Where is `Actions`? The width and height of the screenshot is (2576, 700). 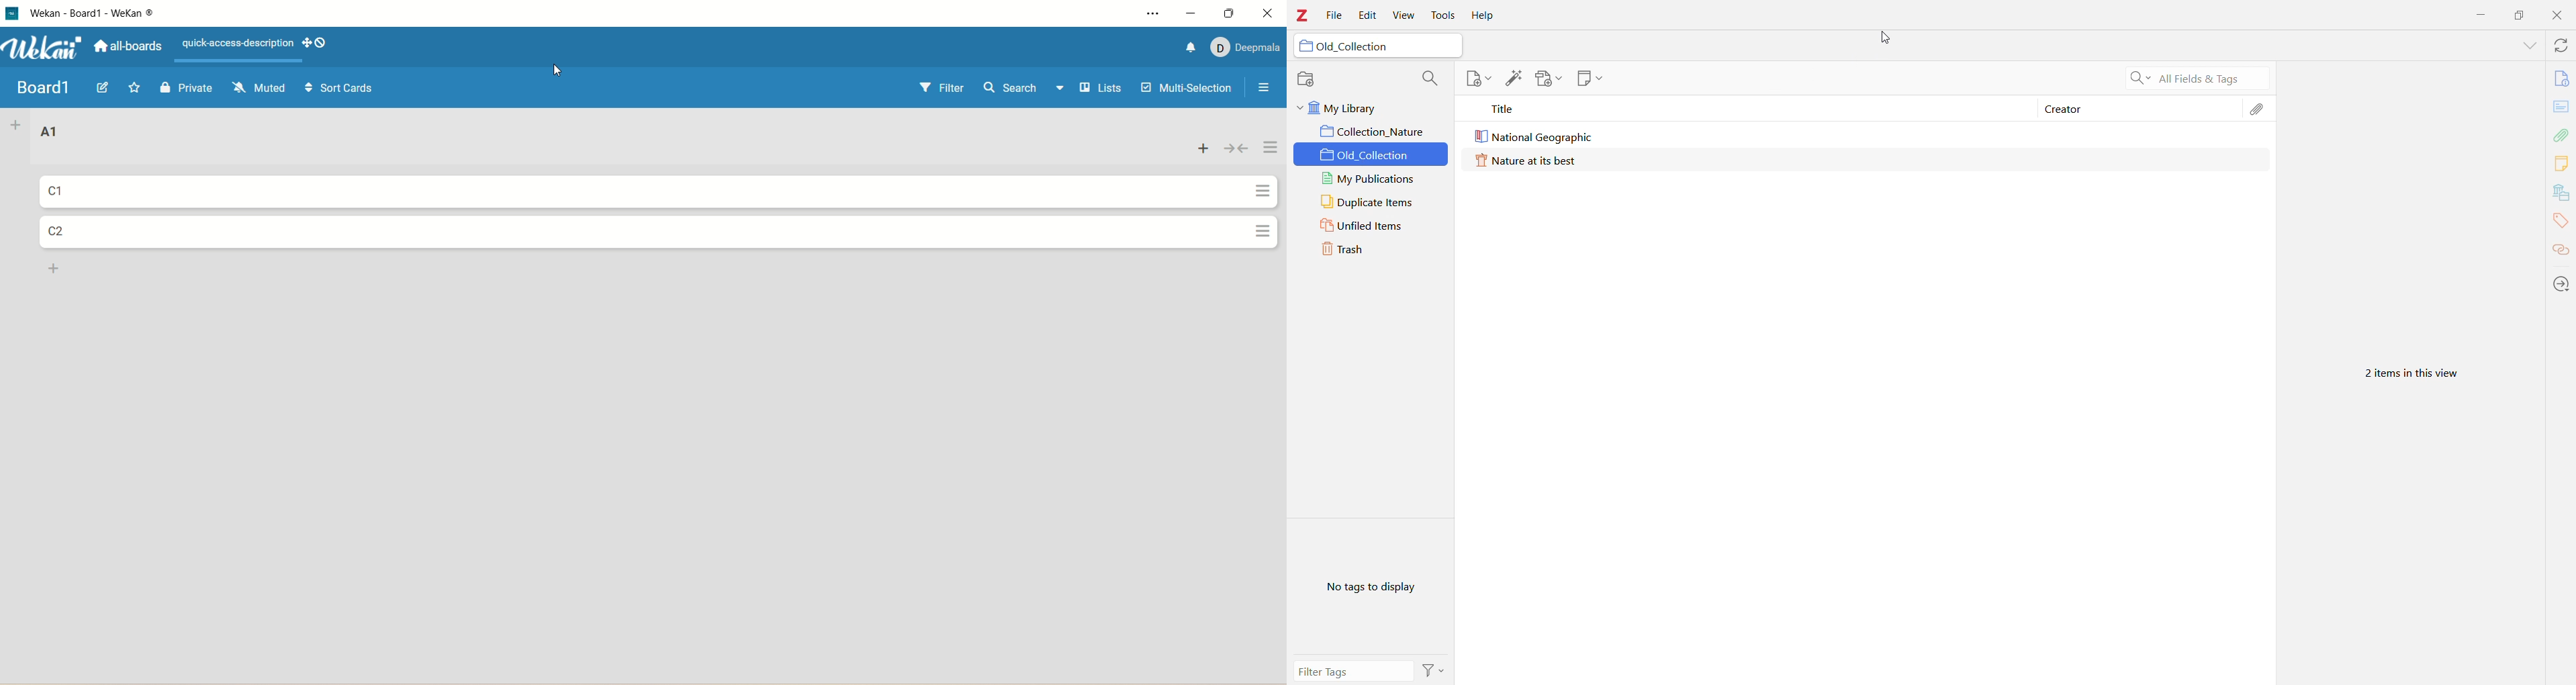
Actions is located at coordinates (1435, 670).